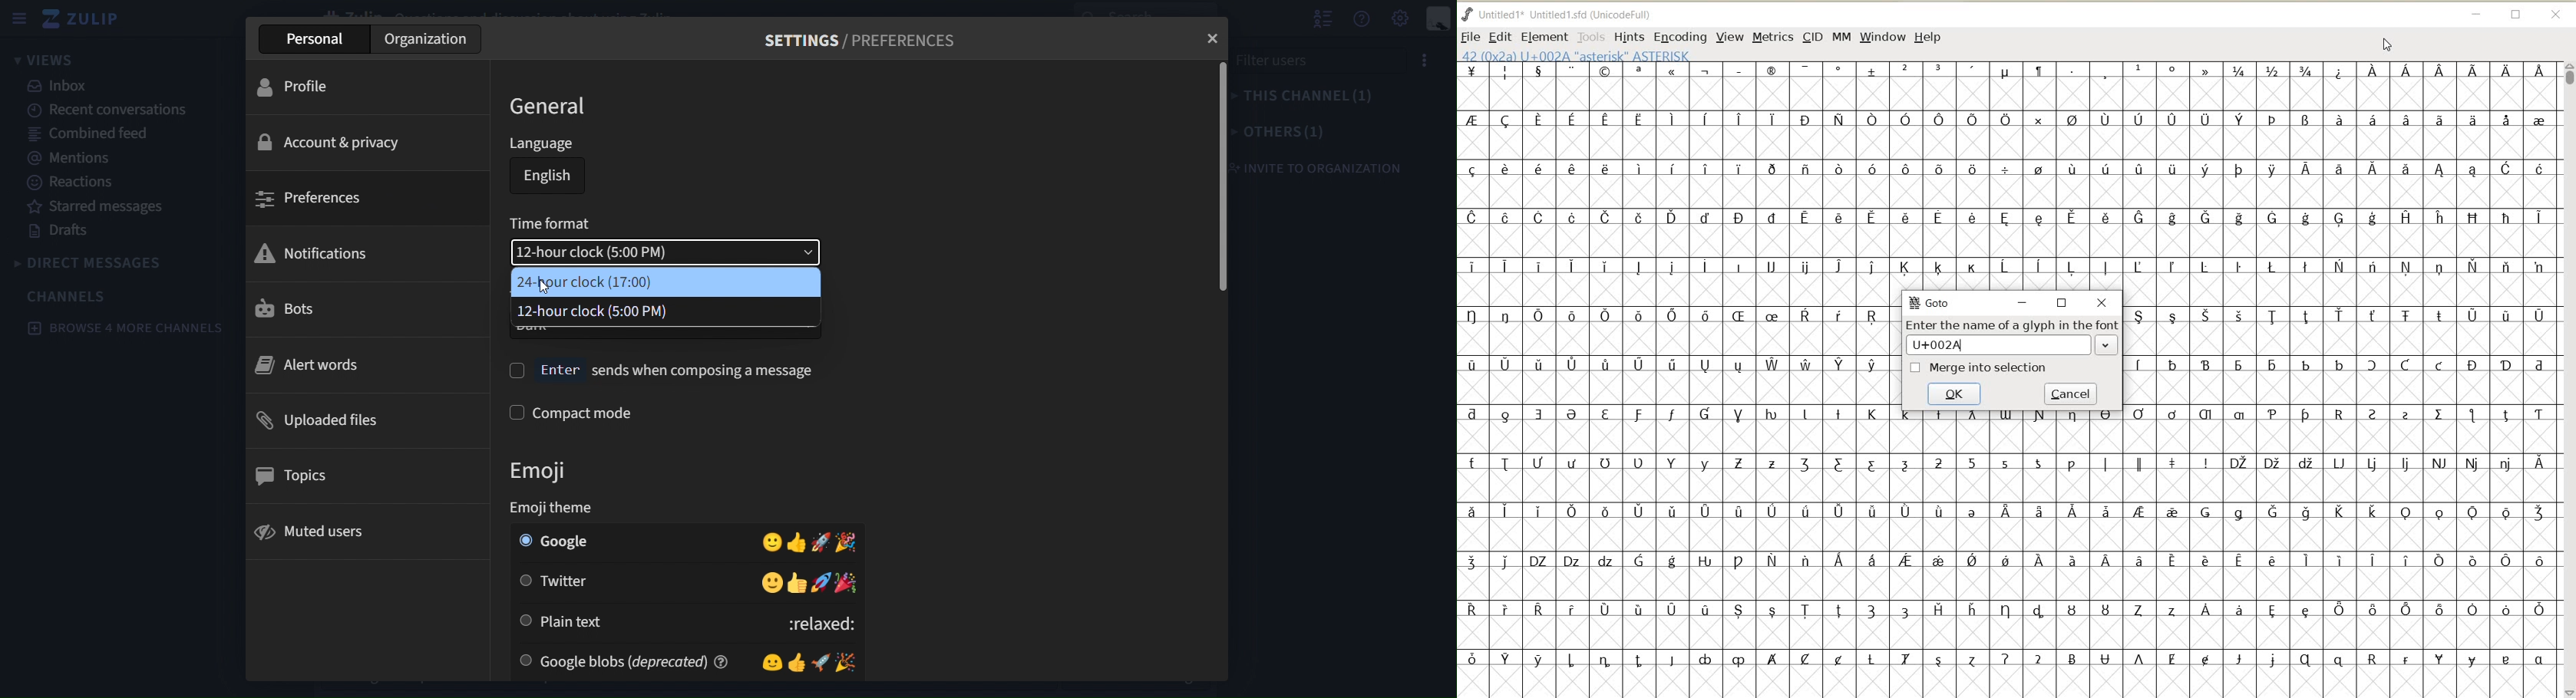 This screenshot has height=700, width=2576. I want to click on recent conversations, so click(119, 112).